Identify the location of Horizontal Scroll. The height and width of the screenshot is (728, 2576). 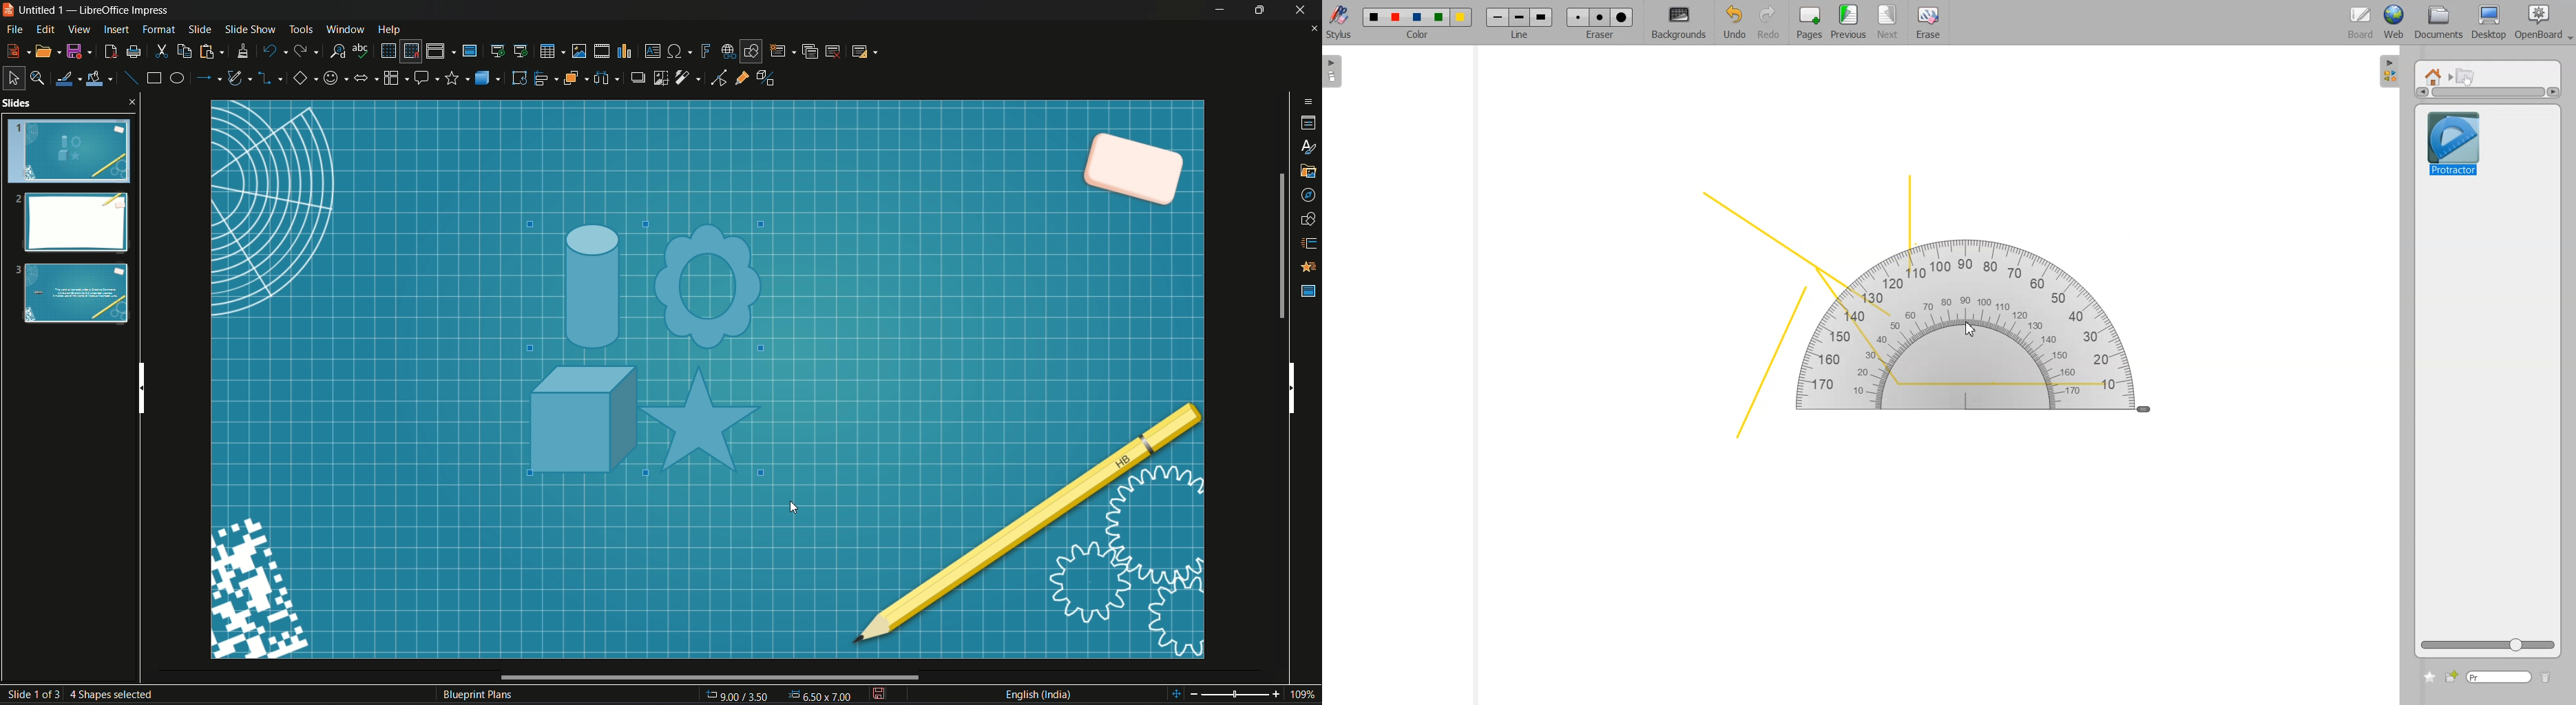
(707, 677).